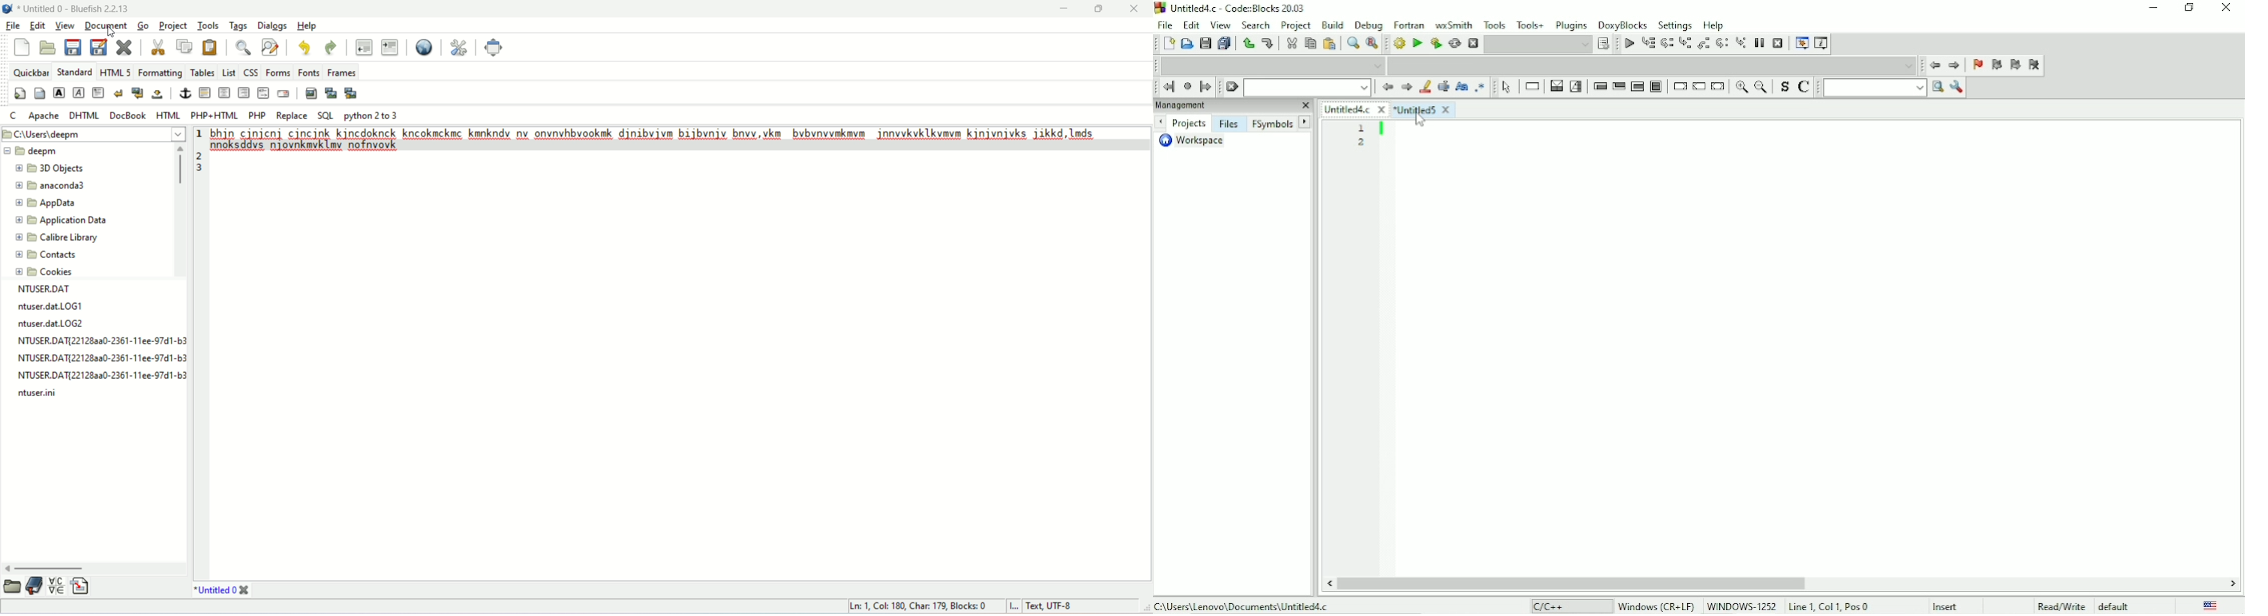 The width and height of the screenshot is (2268, 616). What do you see at coordinates (35, 588) in the screenshot?
I see `documentation` at bounding box center [35, 588].